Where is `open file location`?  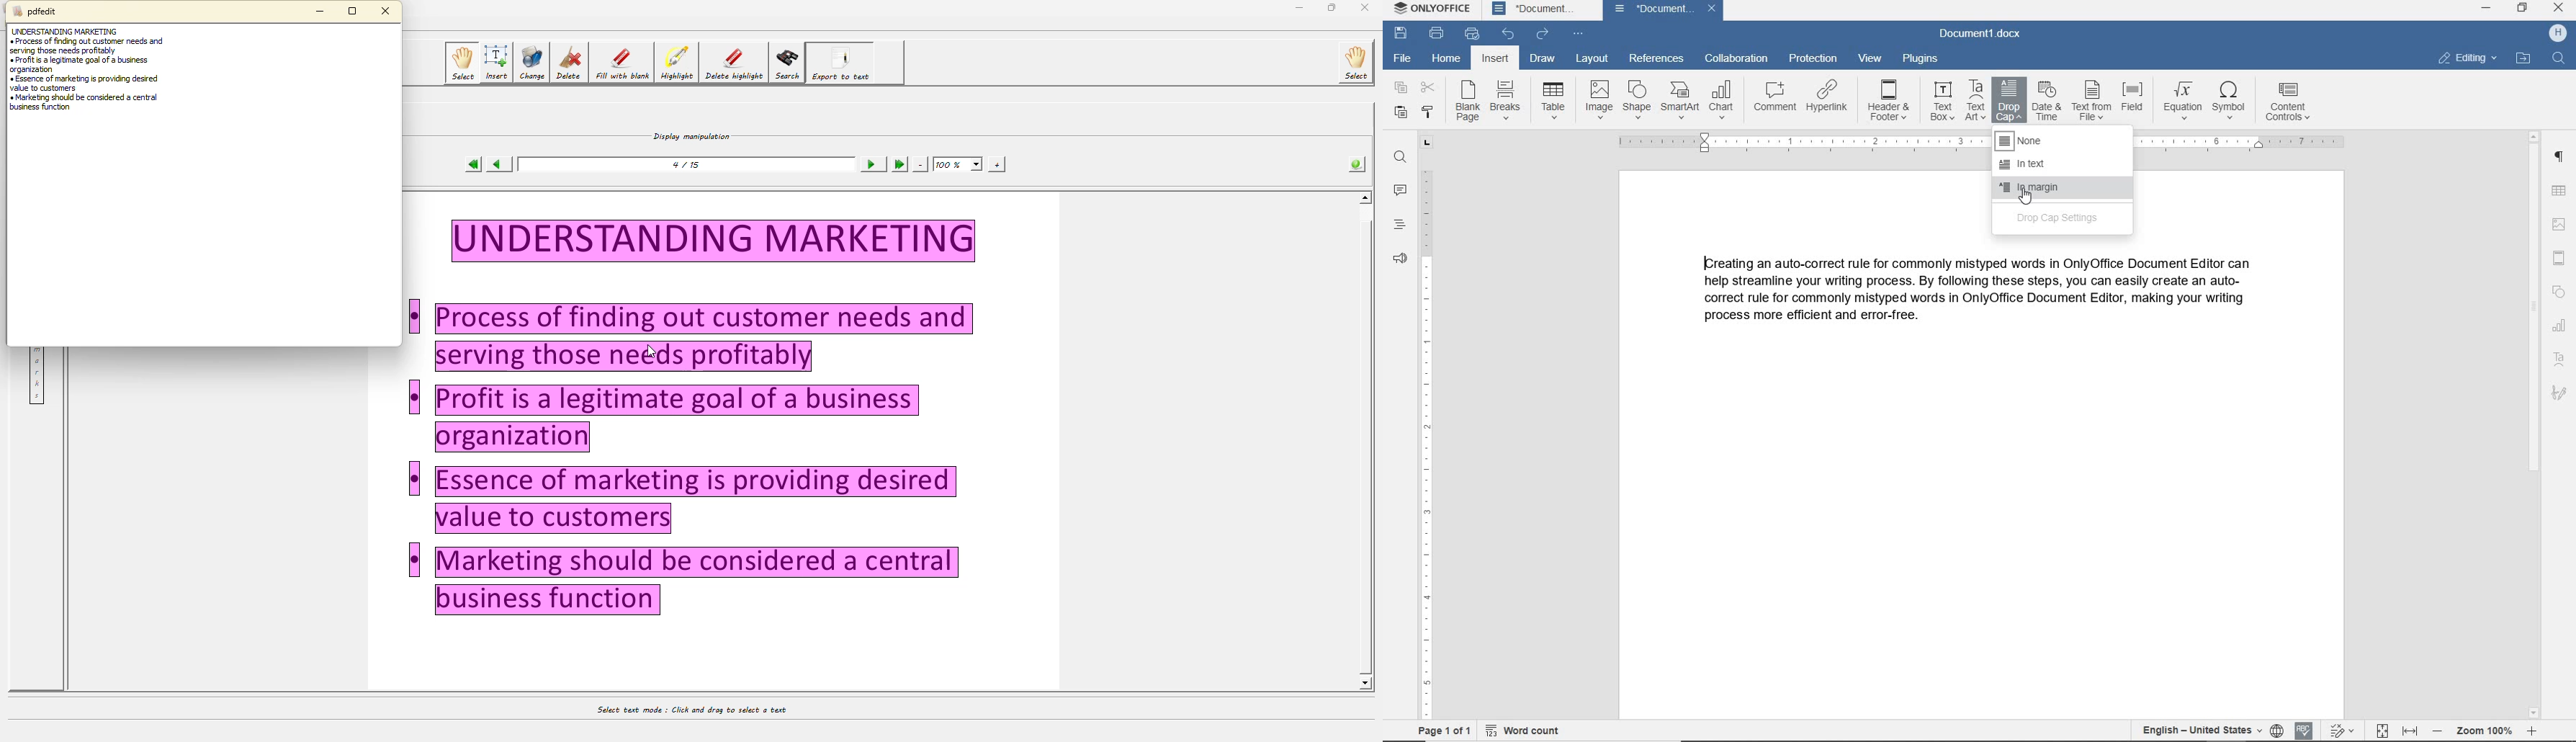
open file location is located at coordinates (2524, 58).